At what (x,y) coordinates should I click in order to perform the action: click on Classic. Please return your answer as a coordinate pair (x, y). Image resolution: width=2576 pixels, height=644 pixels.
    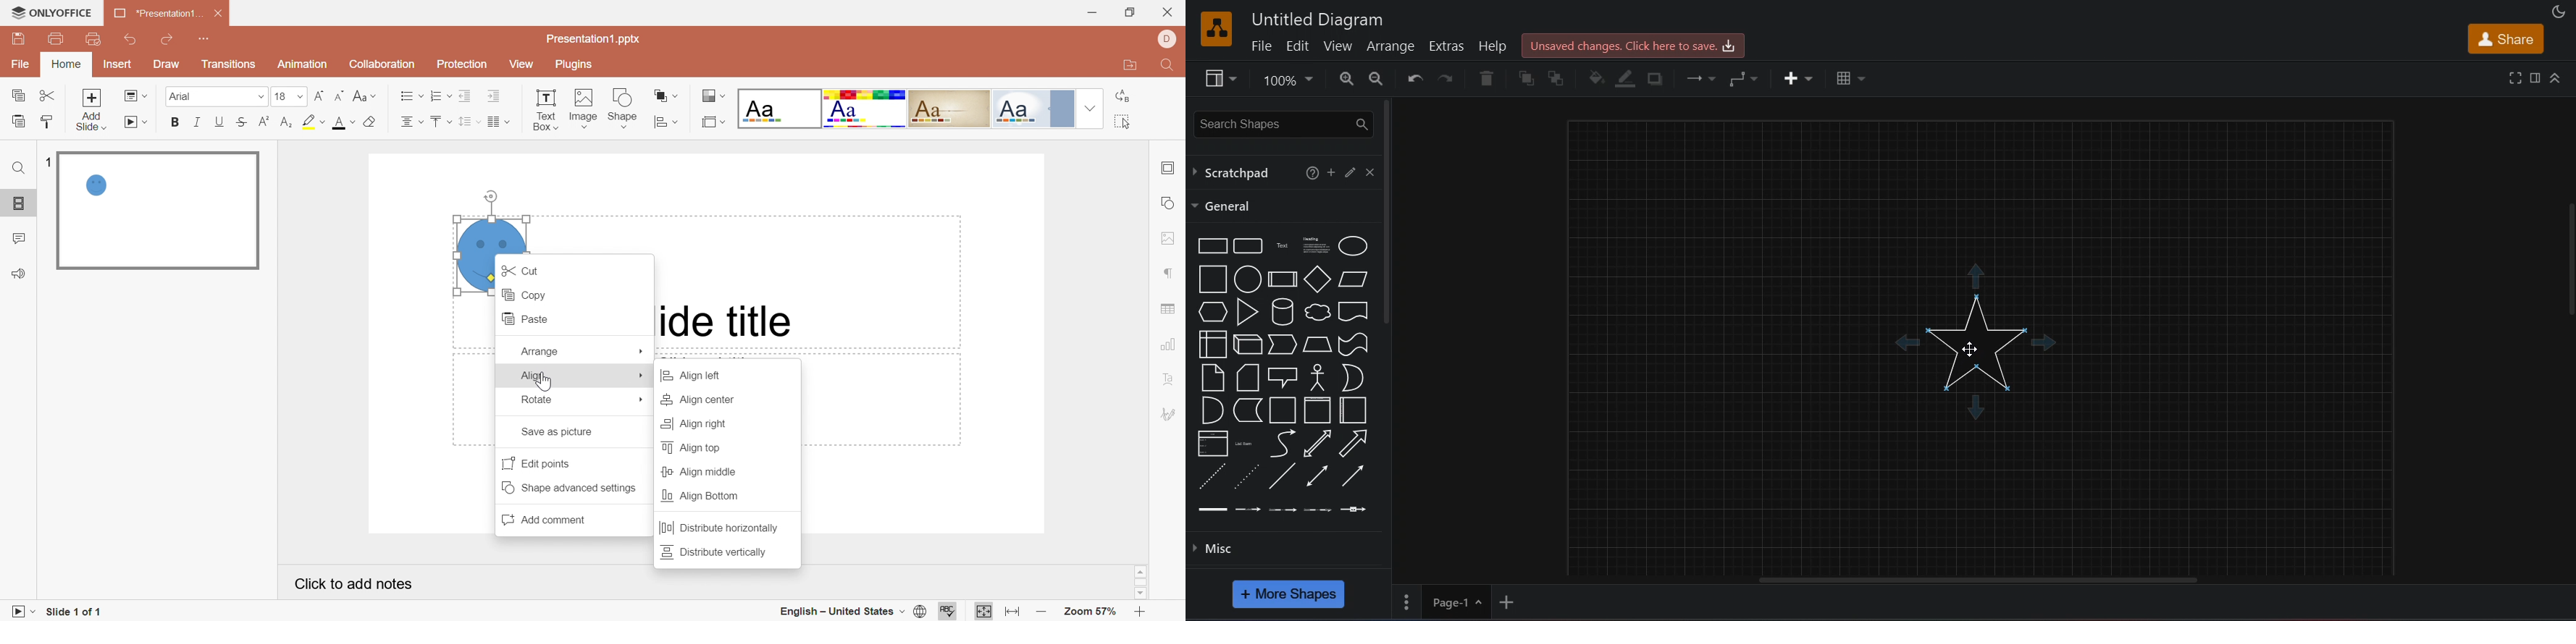
    Looking at the image, I should click on (951, 107).